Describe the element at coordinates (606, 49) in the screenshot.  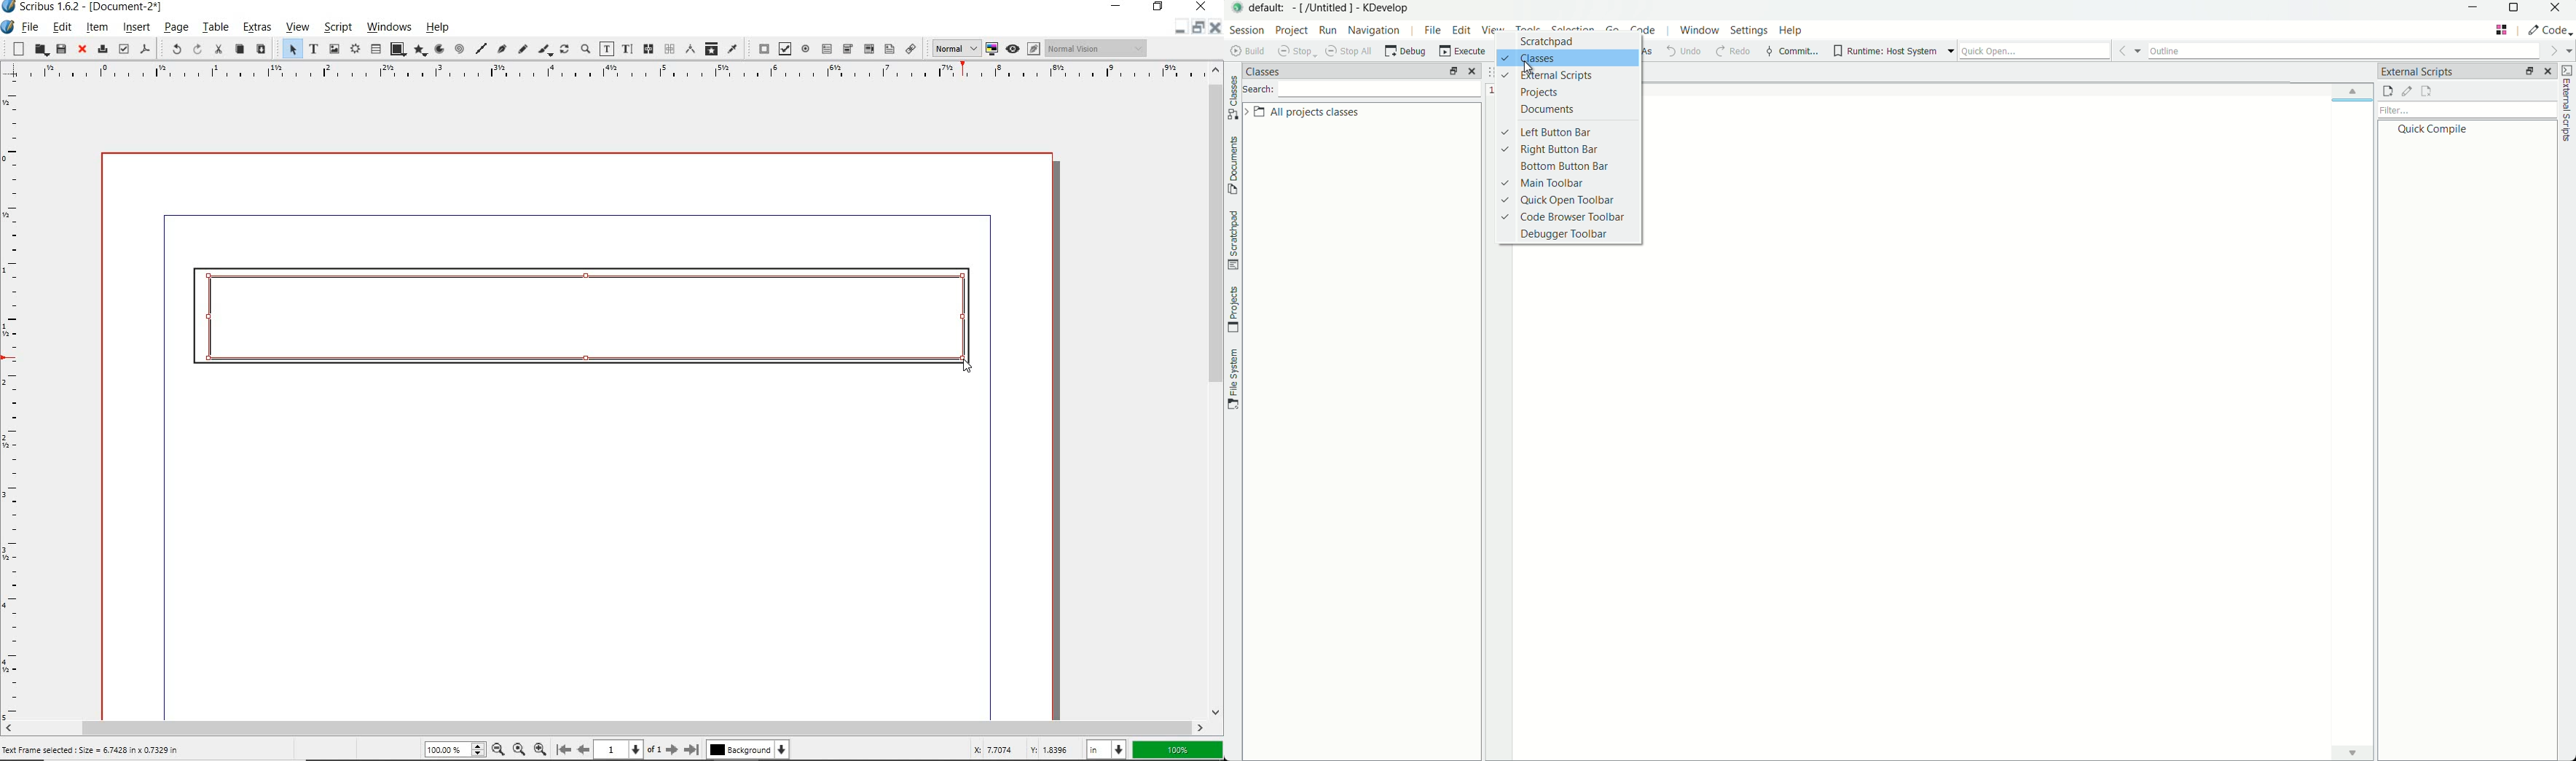
I see `edit contents of frame` at that location.